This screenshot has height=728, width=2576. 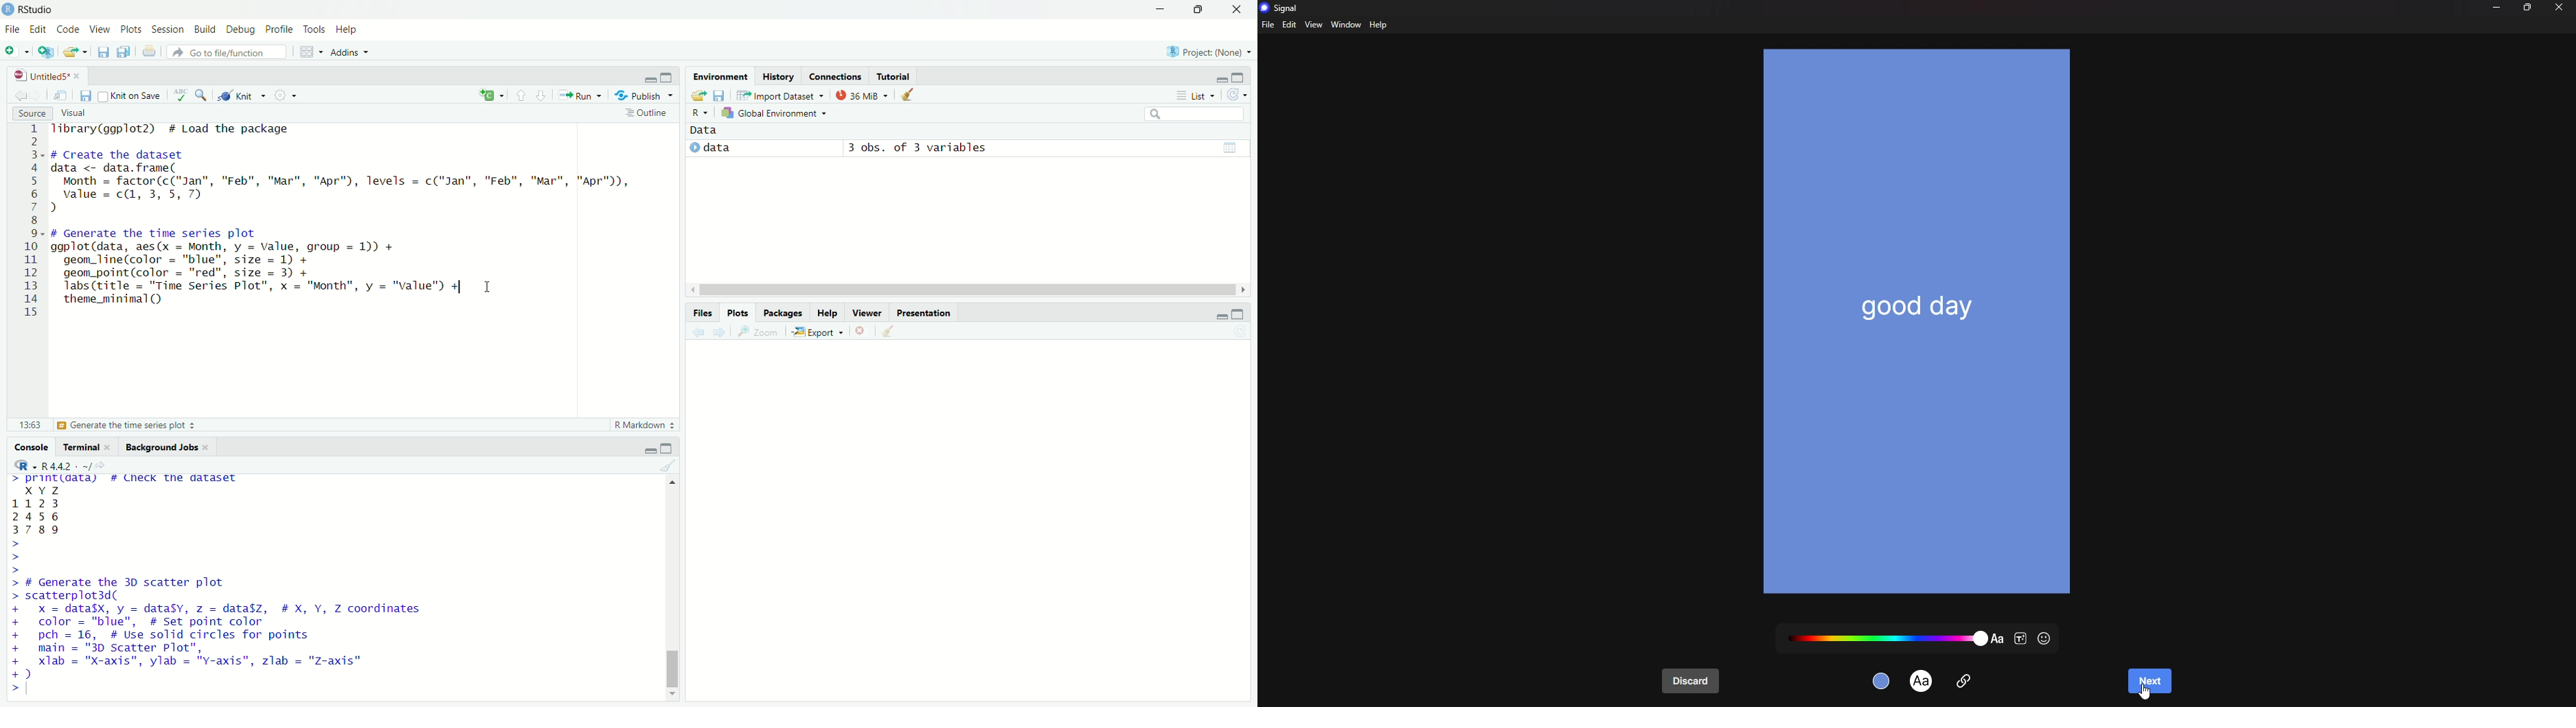 I want to click on load workspace, so click(x=698, y=96).